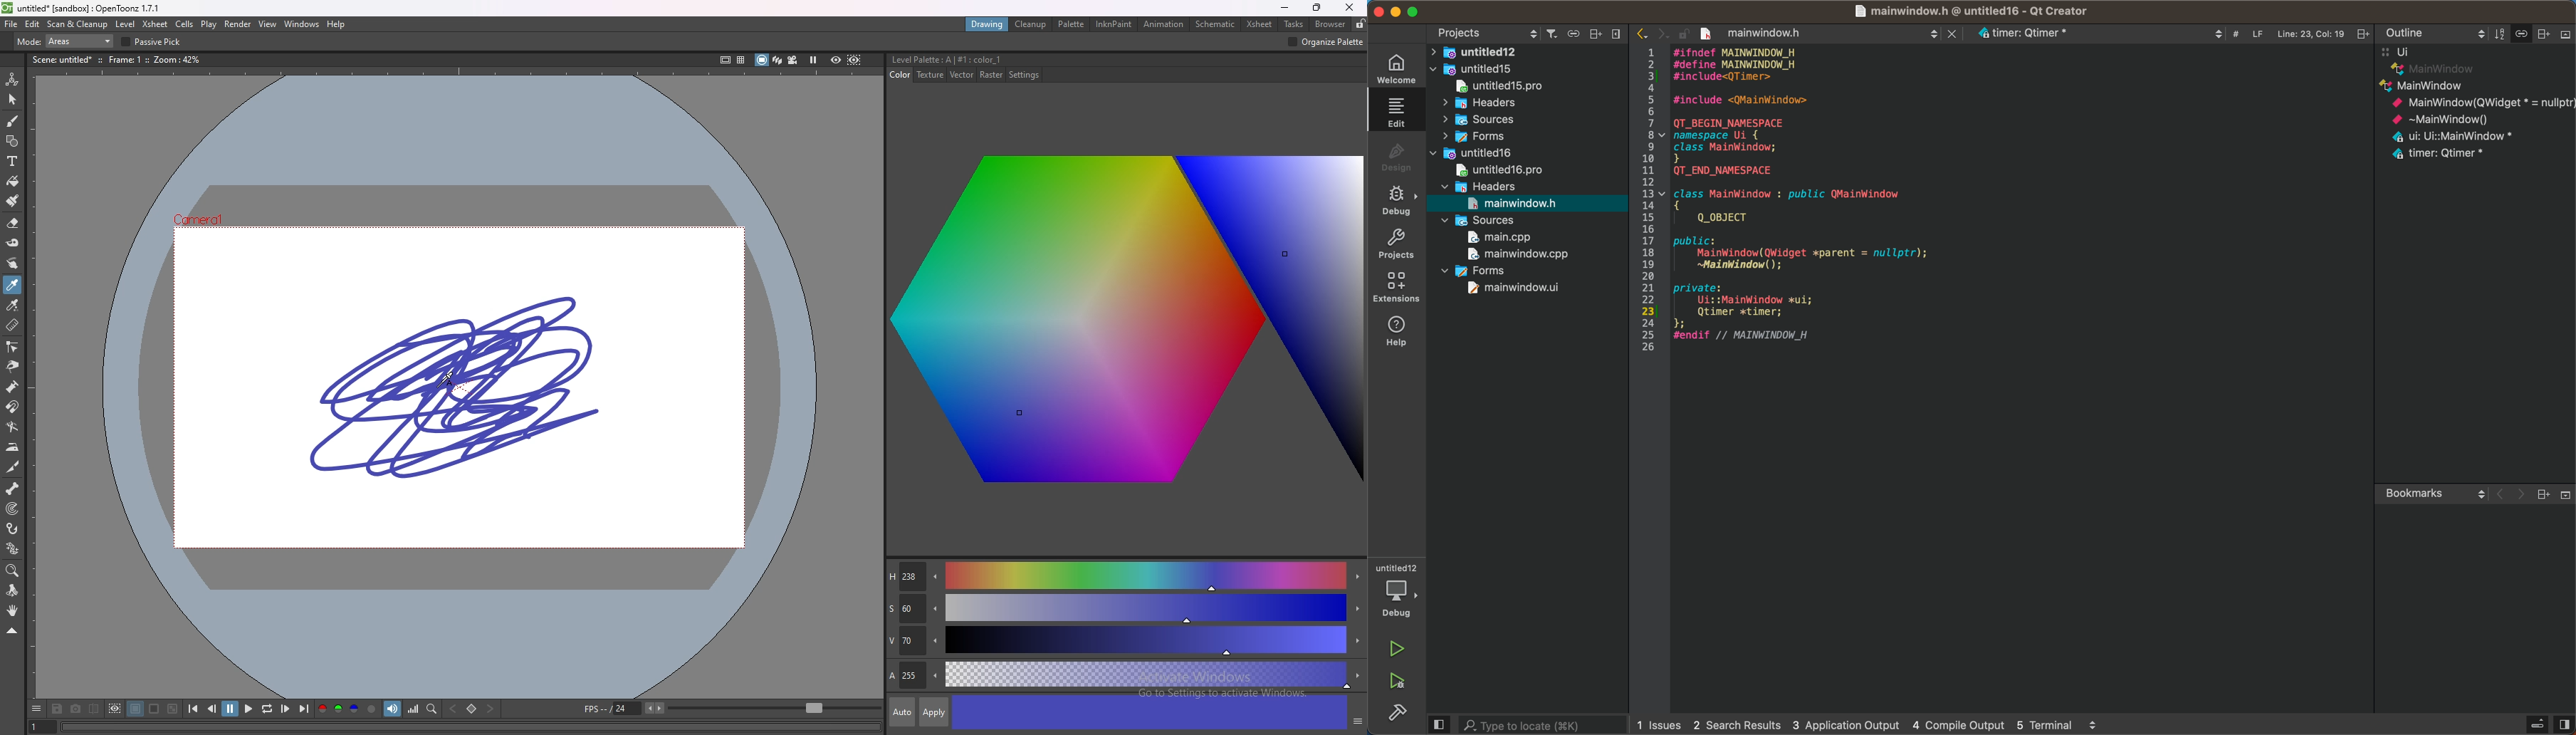  Describe the element at coordinates (854, 60) in the screenshot. I see `sub camera preview` at that location.